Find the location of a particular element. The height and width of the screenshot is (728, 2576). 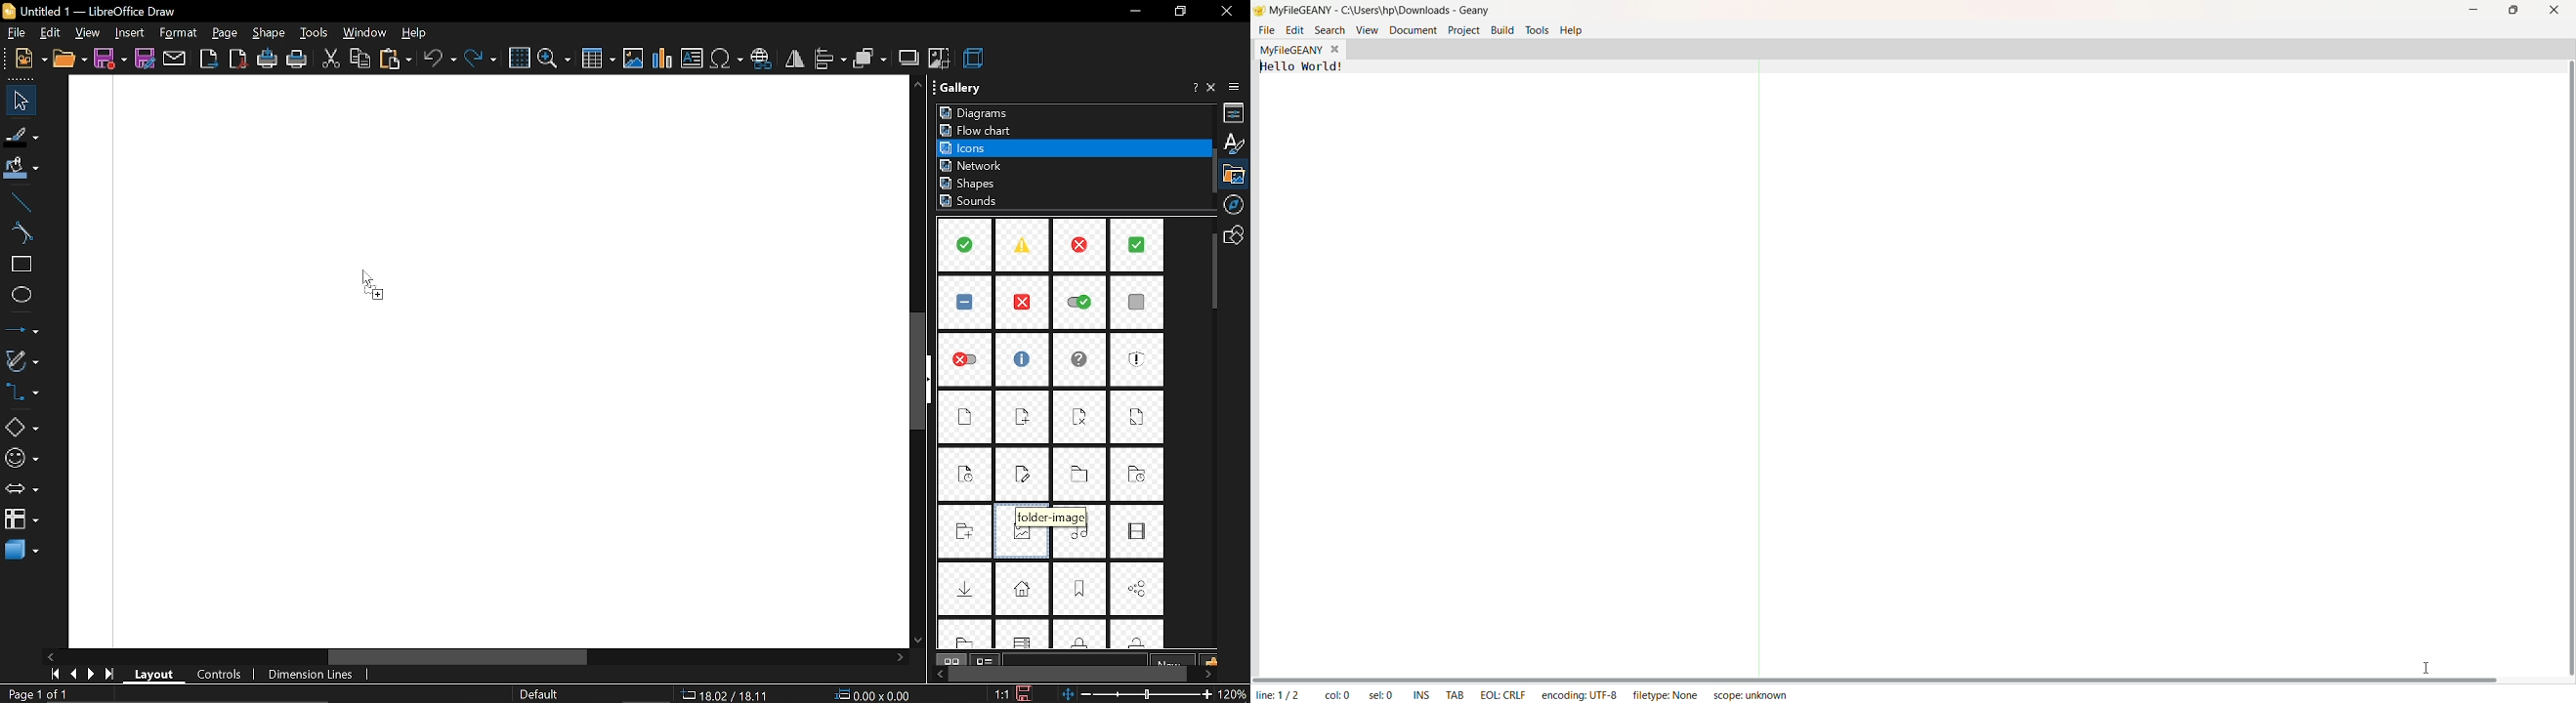

help is located at coordinates (413, 32).